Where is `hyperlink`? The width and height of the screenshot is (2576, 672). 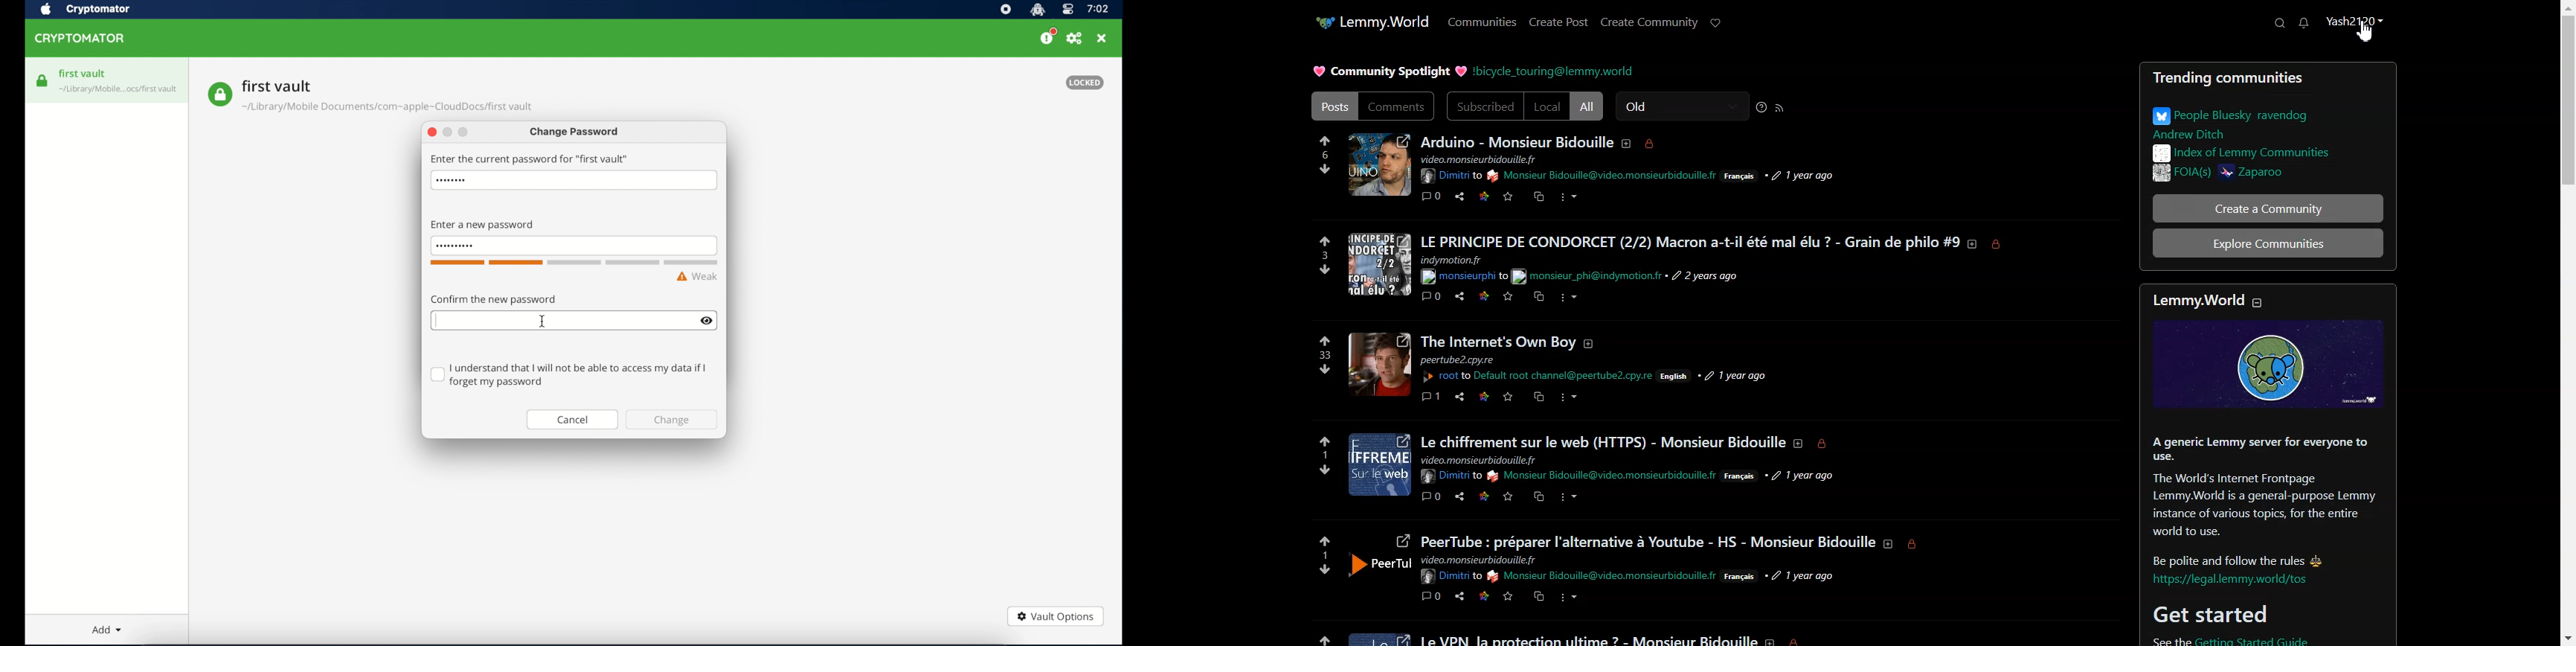 hyperlink is located at coordinates (1565, 375).